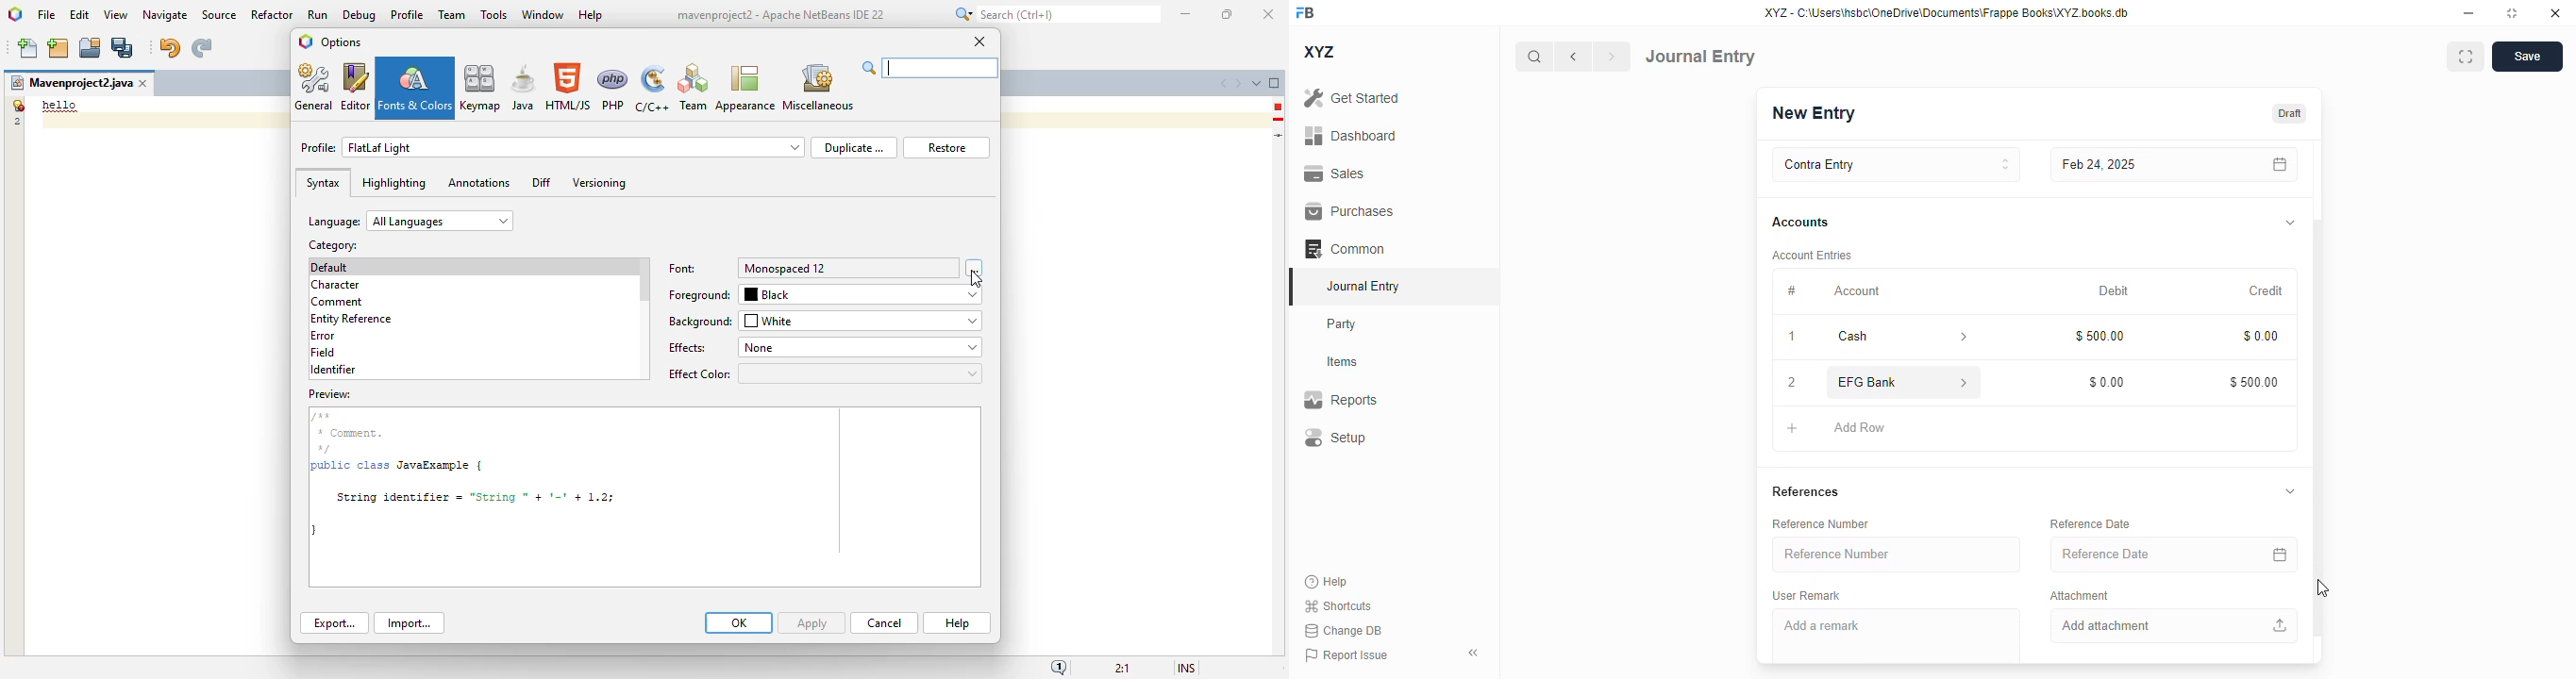  What do you see at coordinates (1821, 524) in the screenshot?
I see `reference number` at bounding box center [1821, 524].